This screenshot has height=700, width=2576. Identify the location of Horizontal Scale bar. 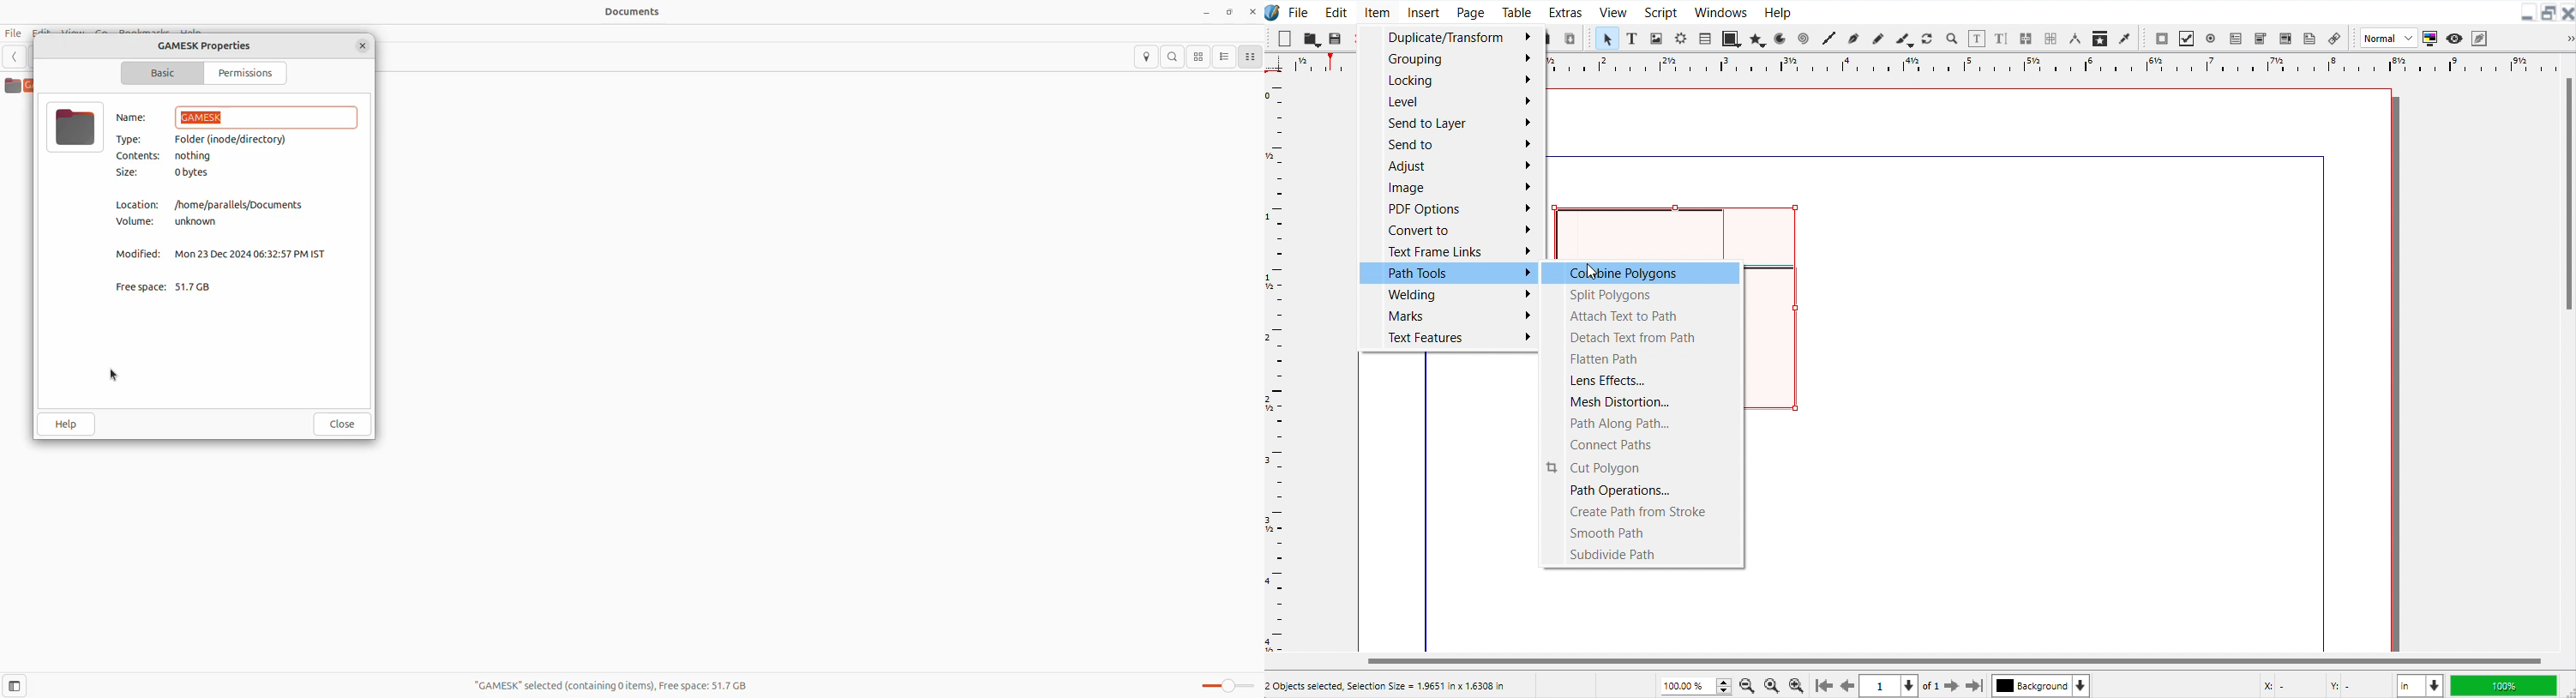
(1277, 367).